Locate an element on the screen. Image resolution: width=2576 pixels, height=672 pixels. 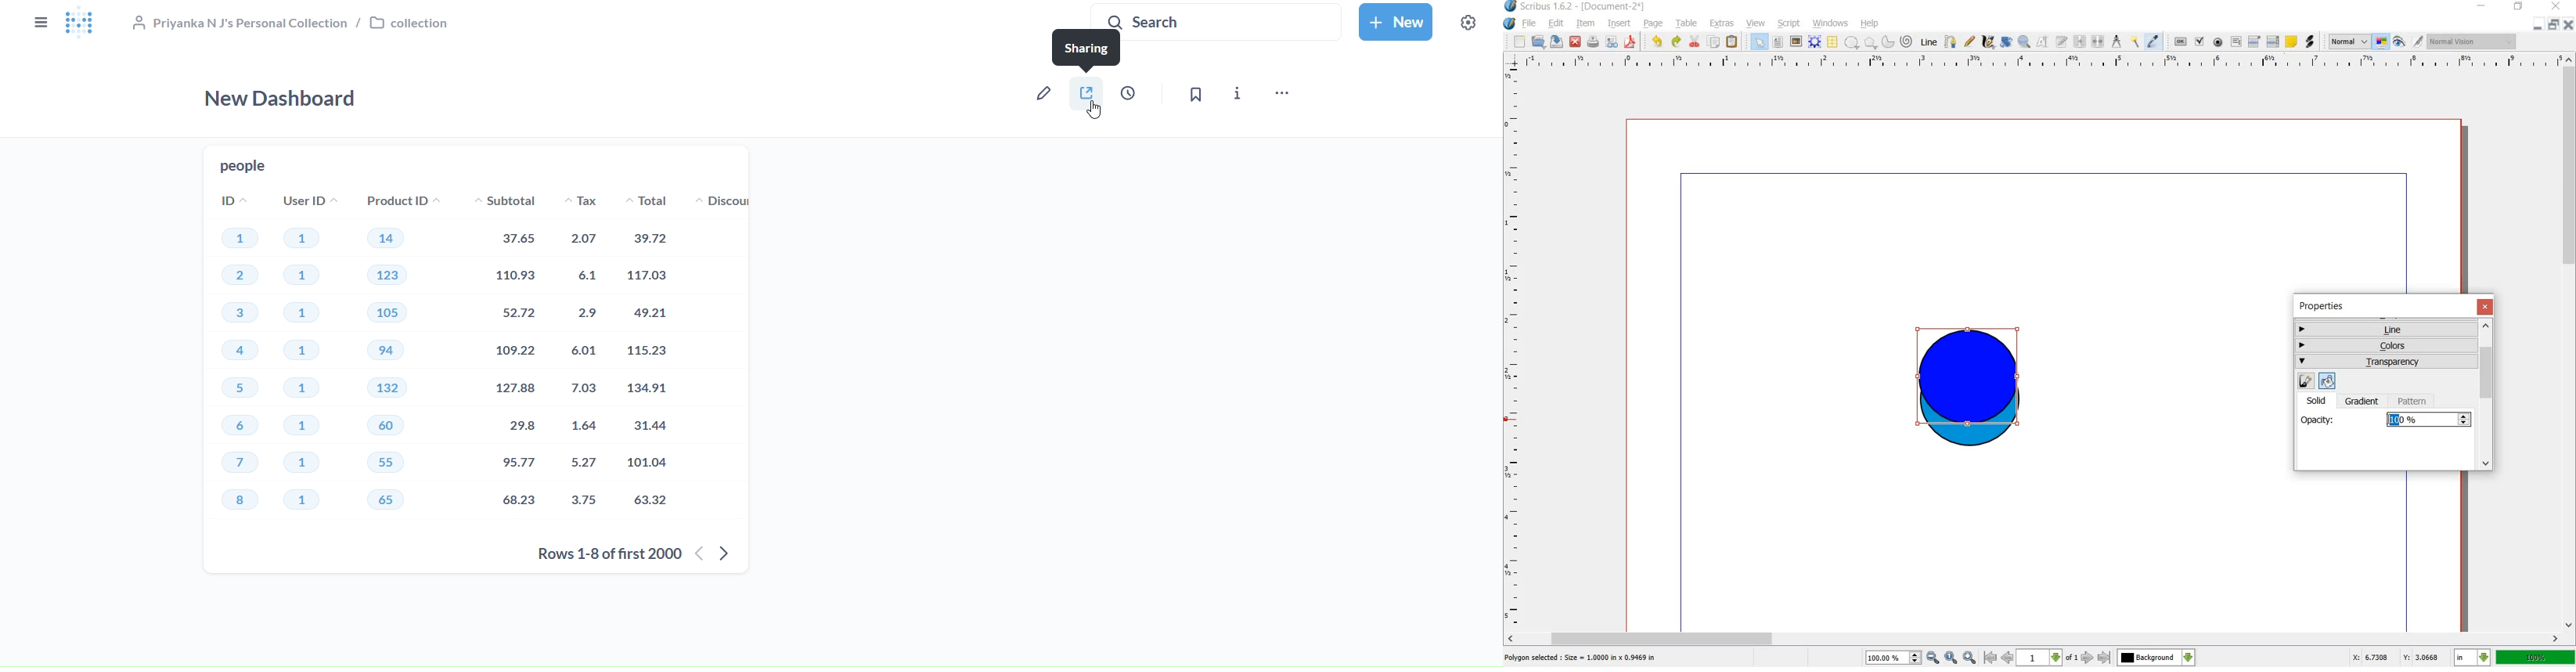
scroll bar is located at coordinates (2033, 638).